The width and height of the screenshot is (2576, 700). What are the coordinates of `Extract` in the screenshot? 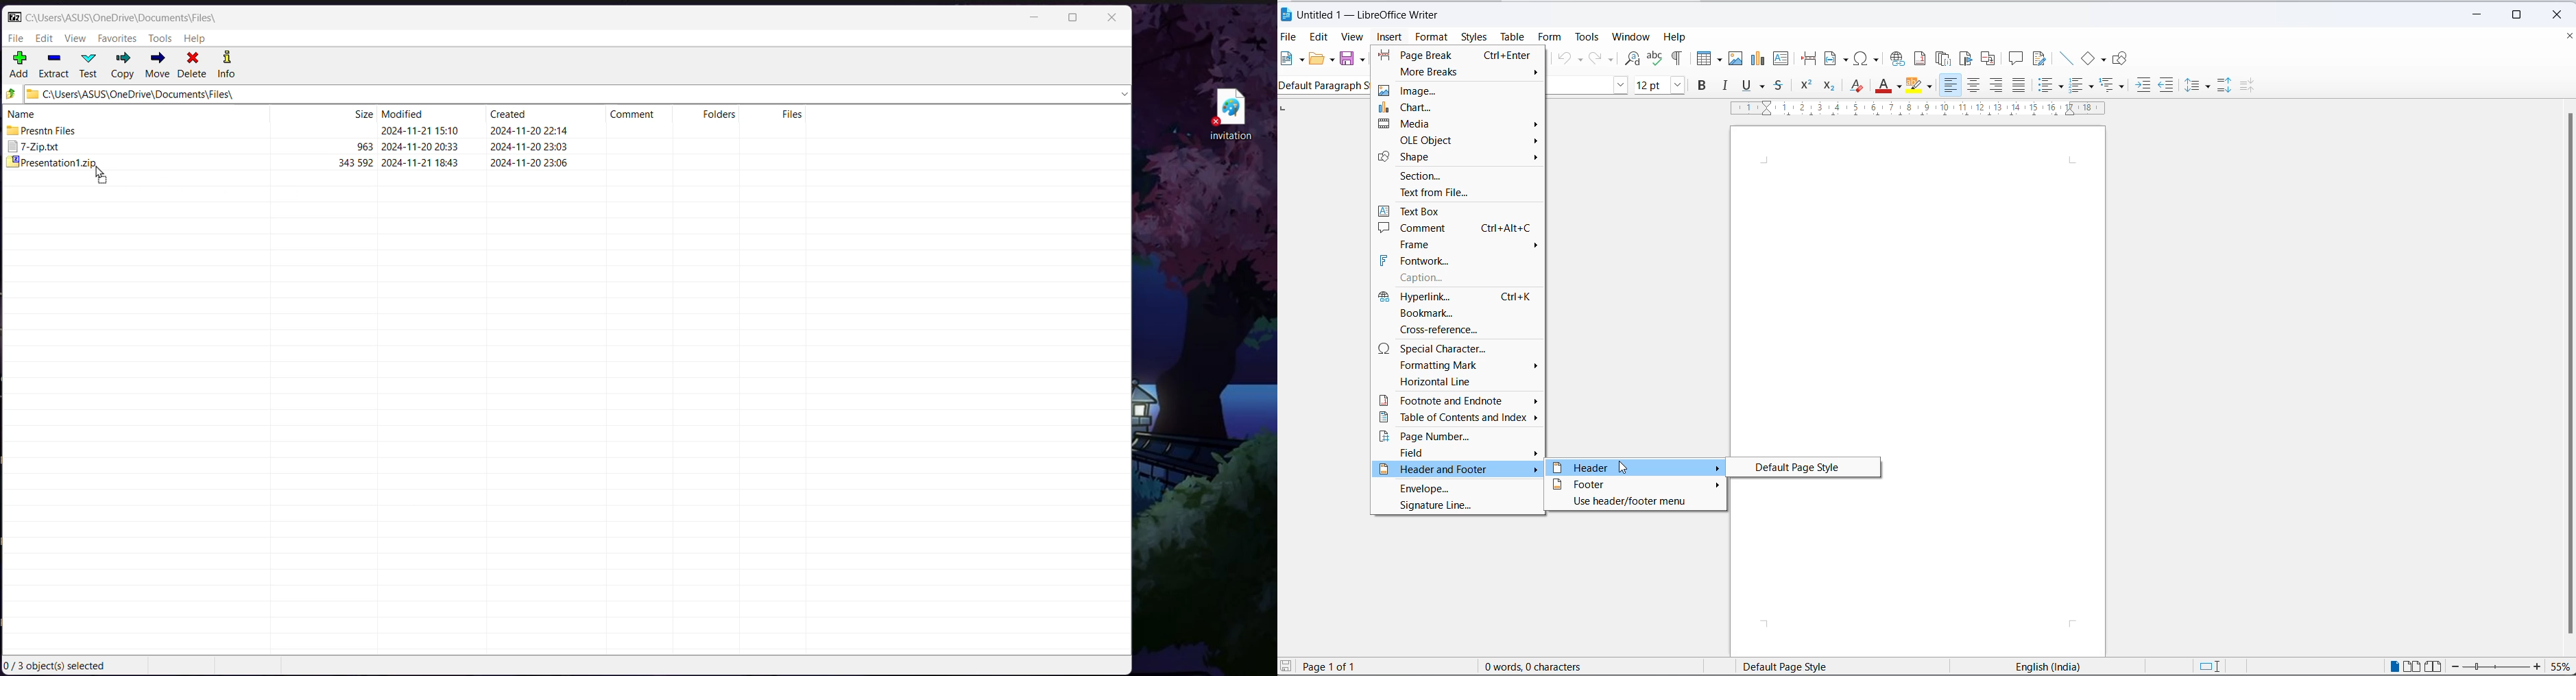 It's located at (54, 66).